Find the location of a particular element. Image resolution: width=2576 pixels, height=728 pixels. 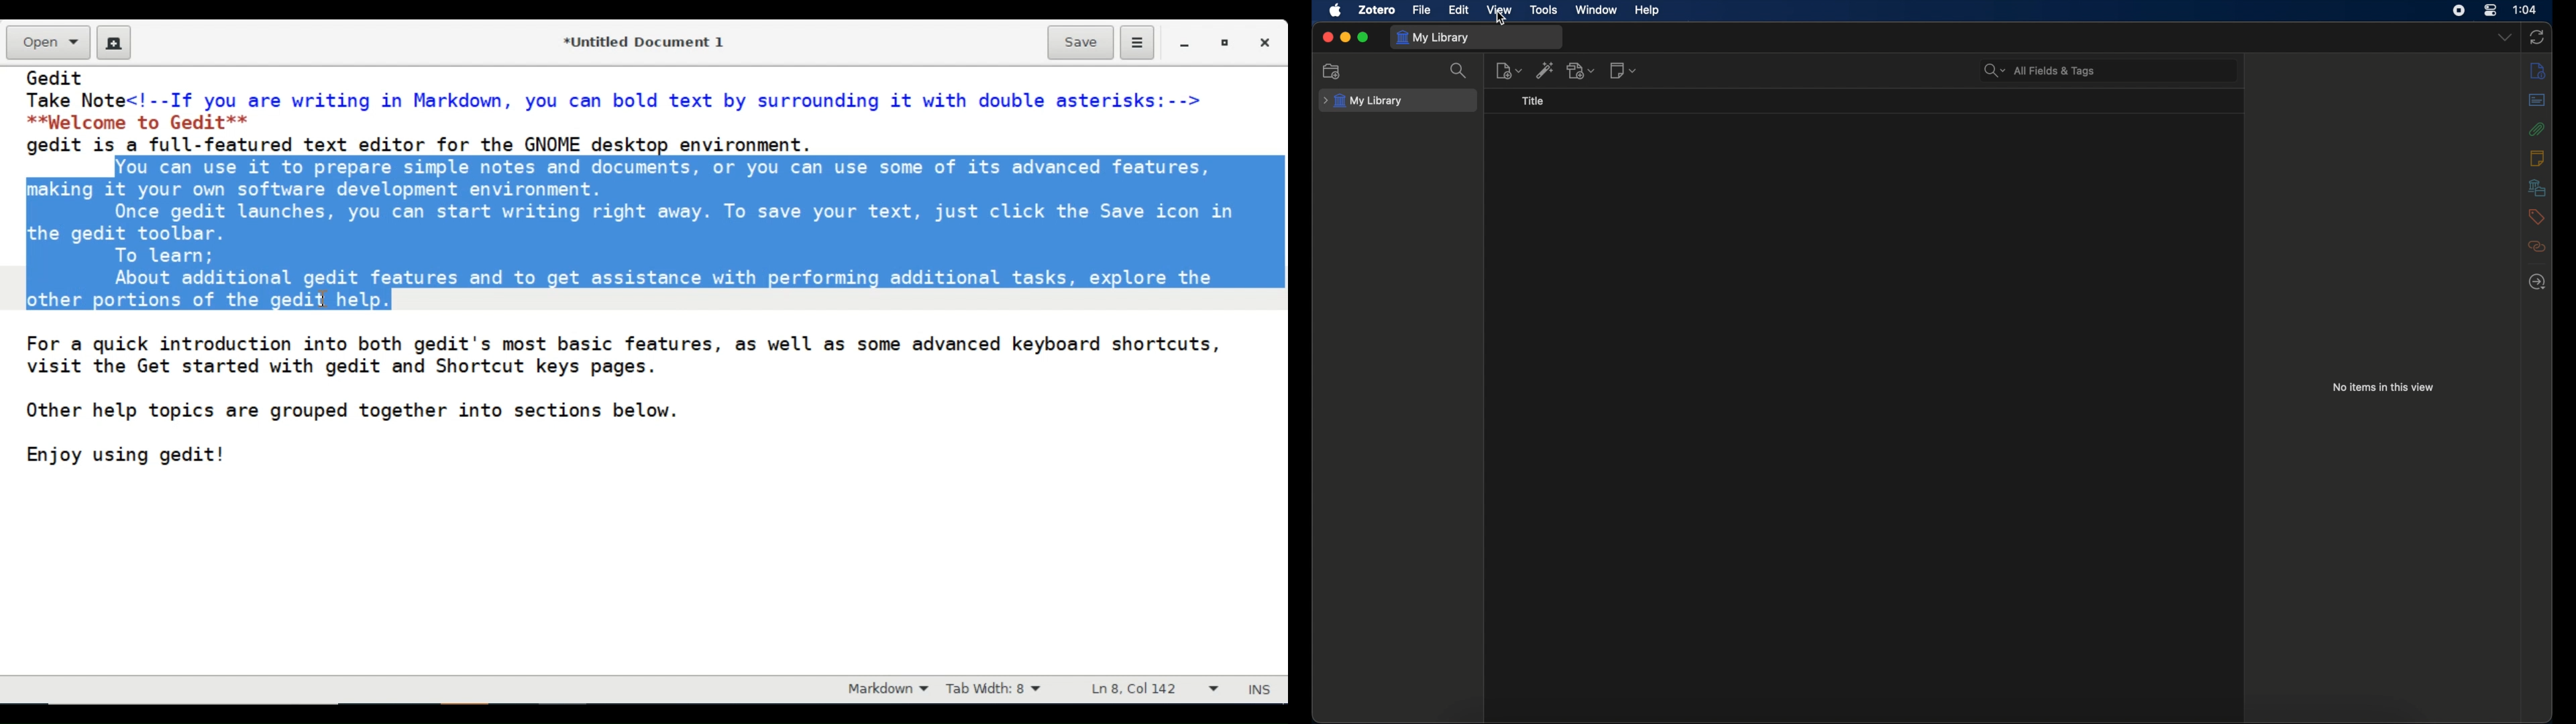

tags is located at coordinates (2537, 217).